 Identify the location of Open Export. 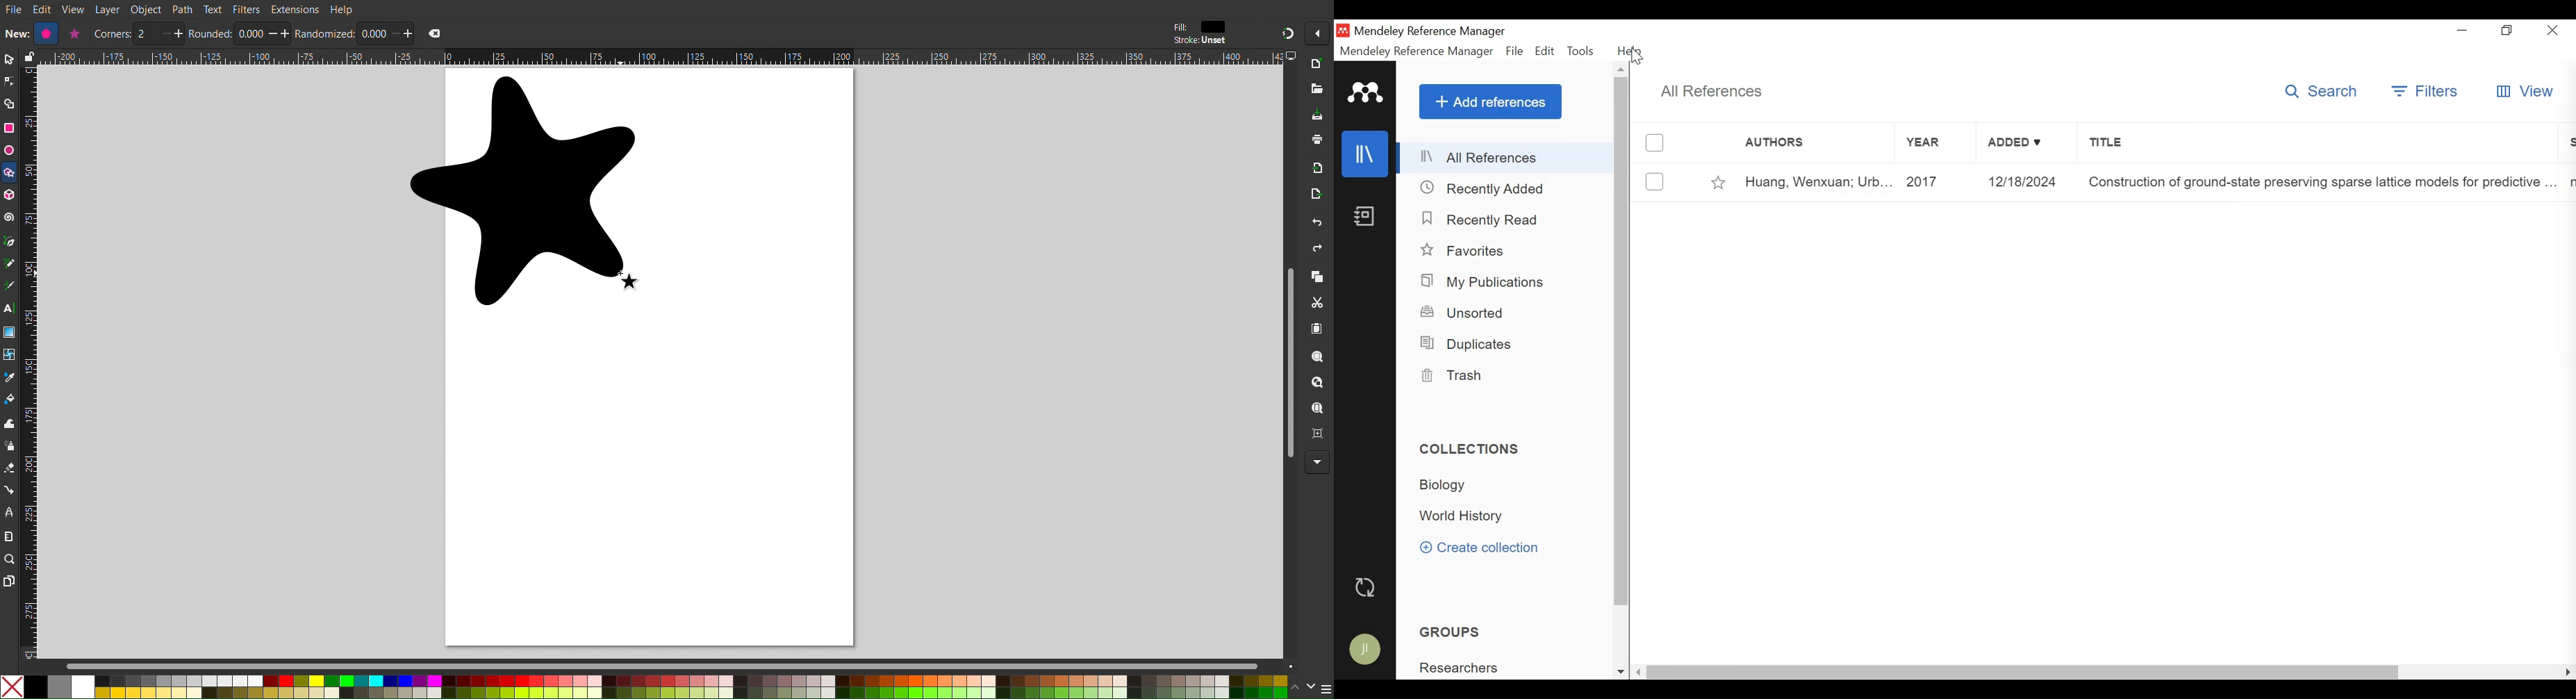
(1317, 196).